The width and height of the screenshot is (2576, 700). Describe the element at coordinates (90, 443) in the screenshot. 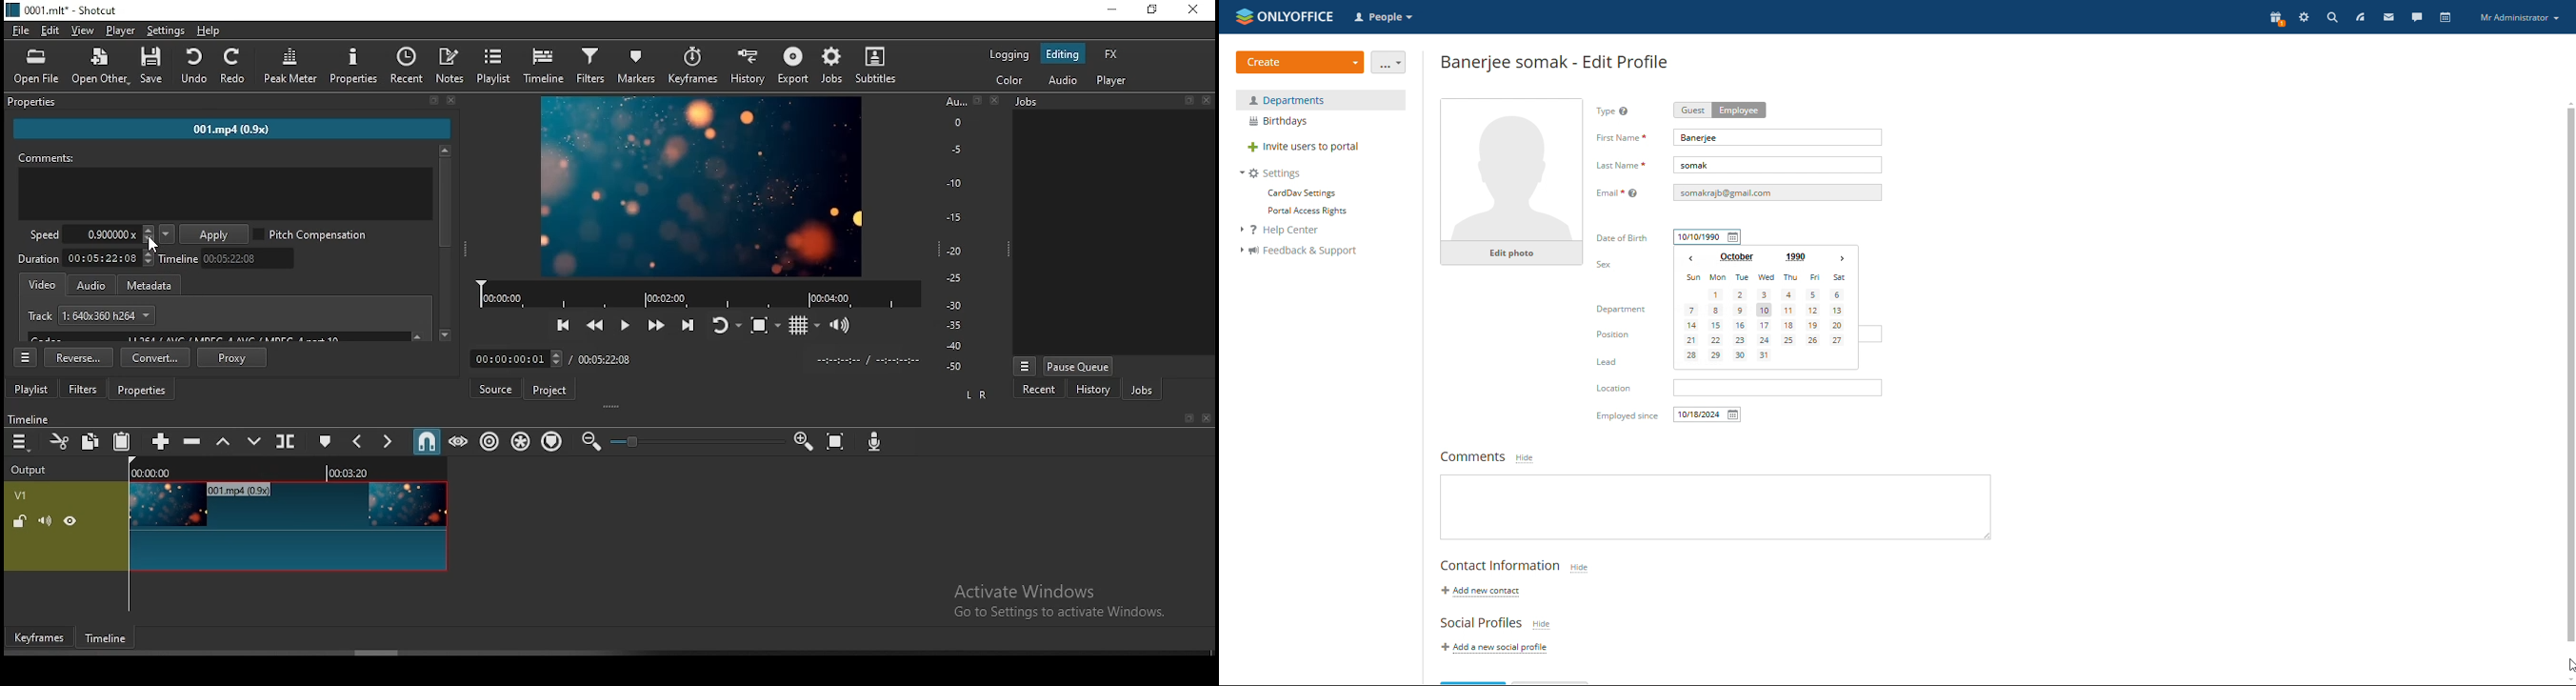

I see `copy` at that location.